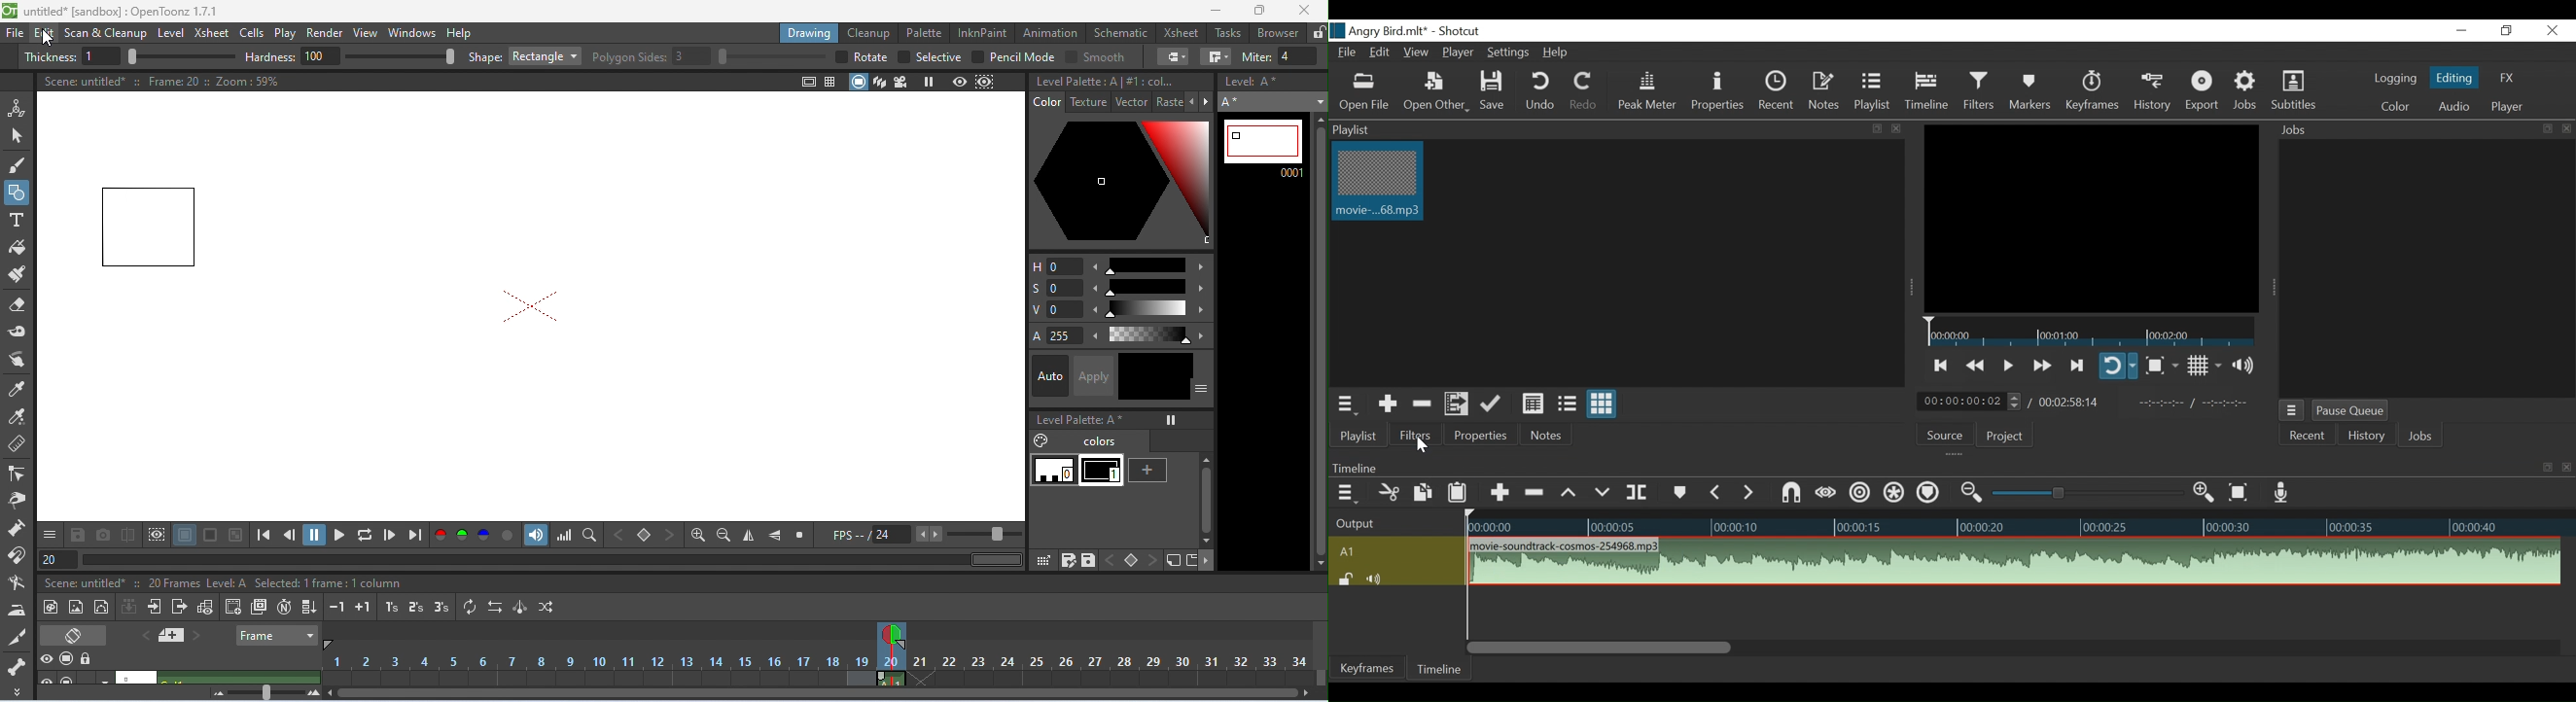 The height and width of the screenshot is (728, 2576). Describe the element at coordinates (1970, 494) in the screenshot. I see `Zoom timeline out` at that location.